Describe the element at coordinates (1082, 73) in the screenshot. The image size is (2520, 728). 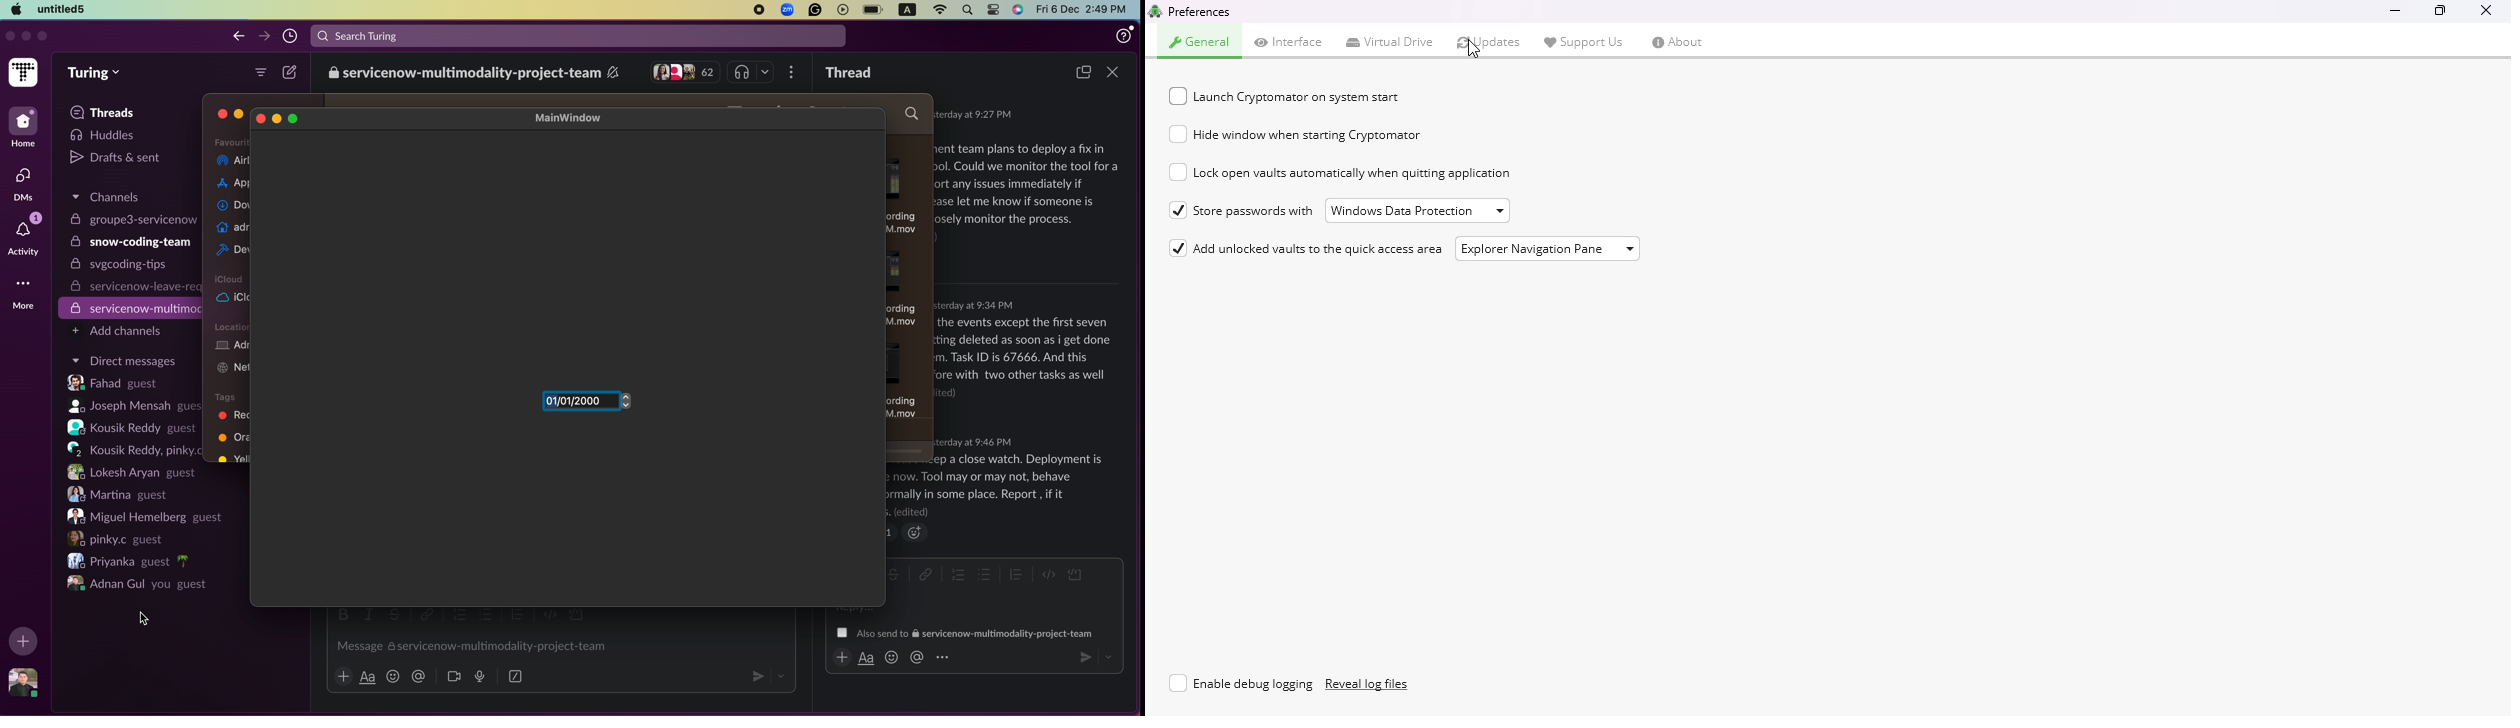
I see `copy` at that location.